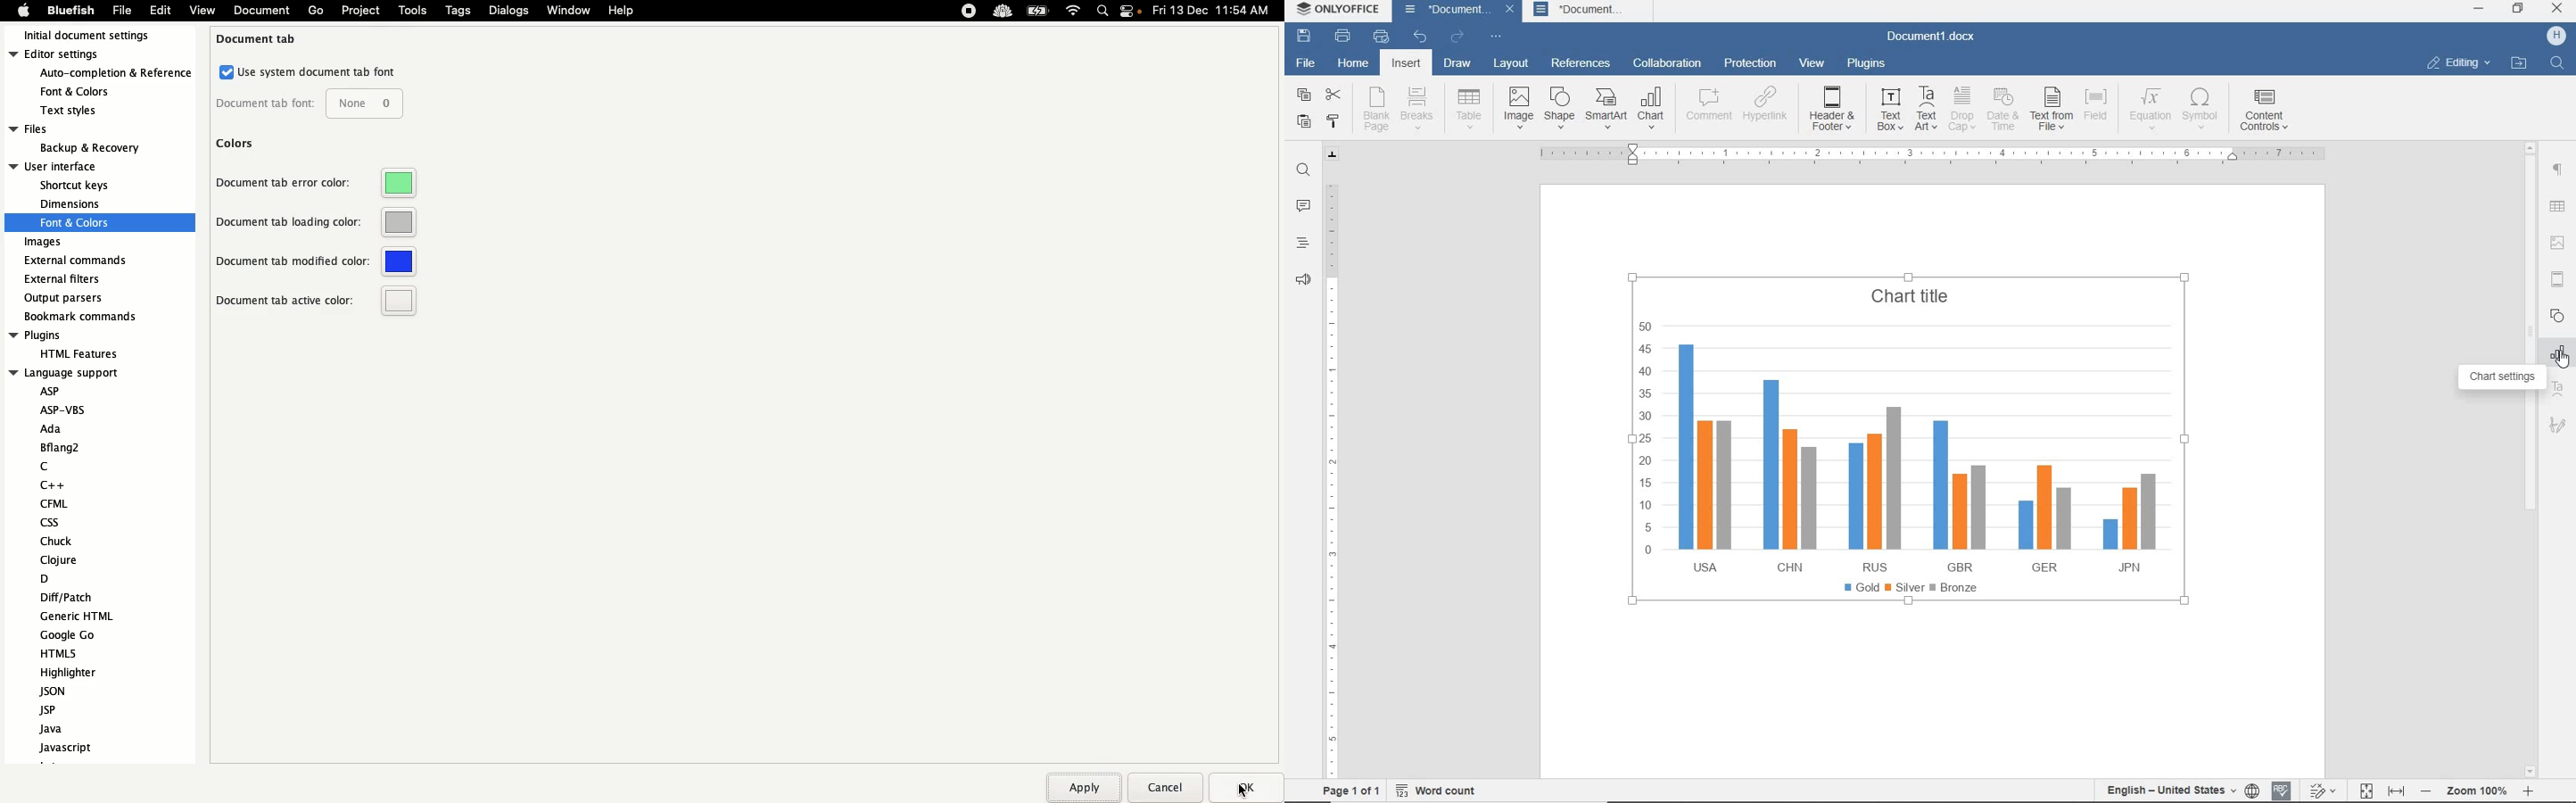 This screenshot has width=2576, height=812. What do you see at coordinates (2559, 353) in the screenshot?
I see `chart` at bounding box center [2559, 353].